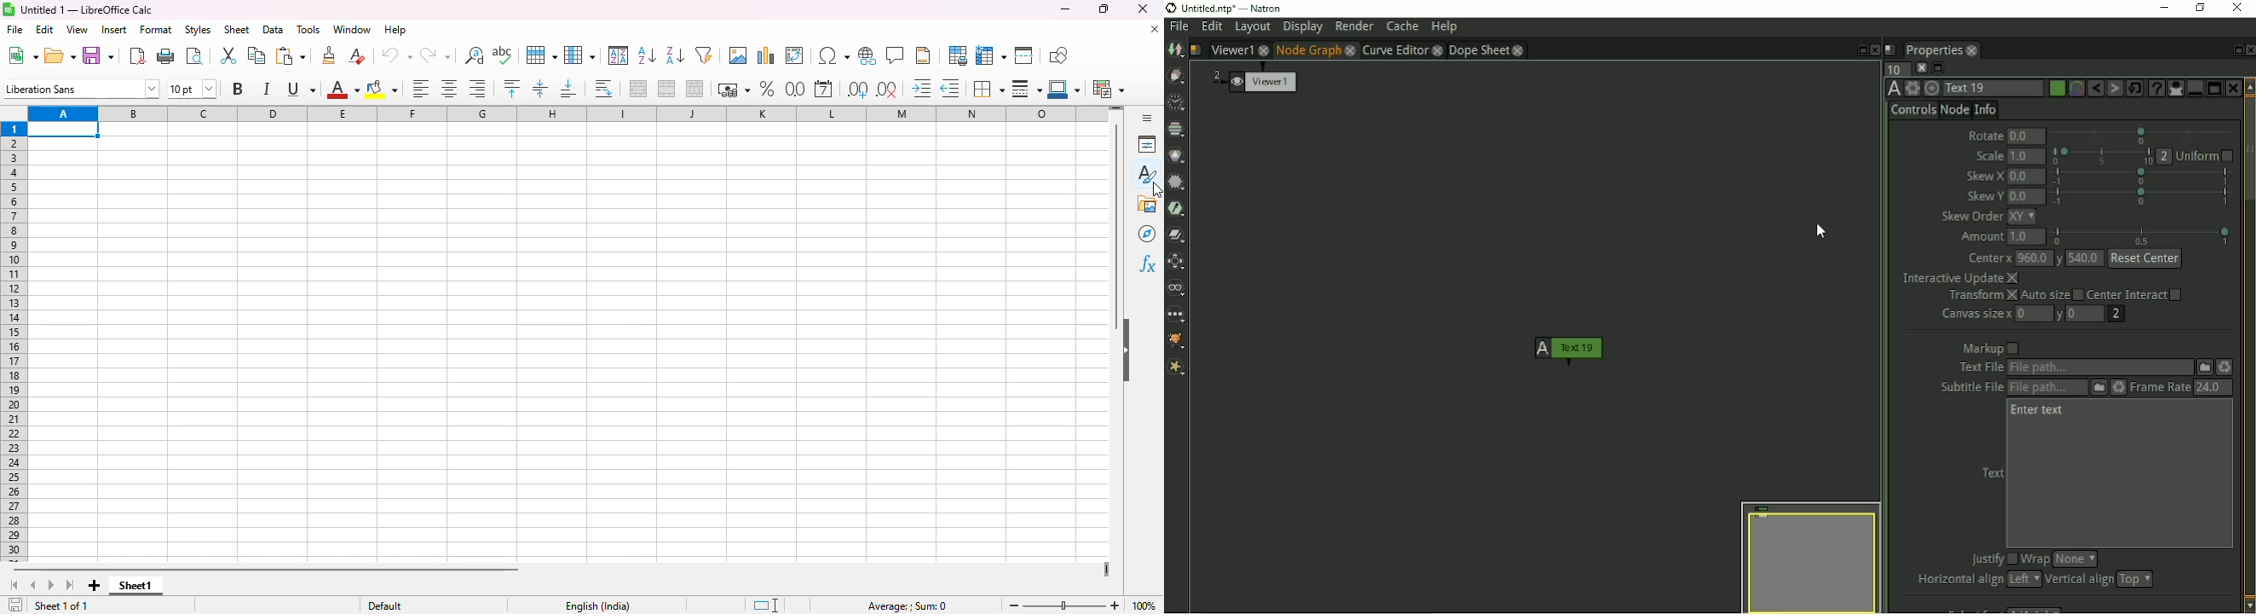 The width and height of the screenshot is (2268, 616). Describe the element at coordinates (1176, 76) in the screenshot. I see `Draw` at that location.